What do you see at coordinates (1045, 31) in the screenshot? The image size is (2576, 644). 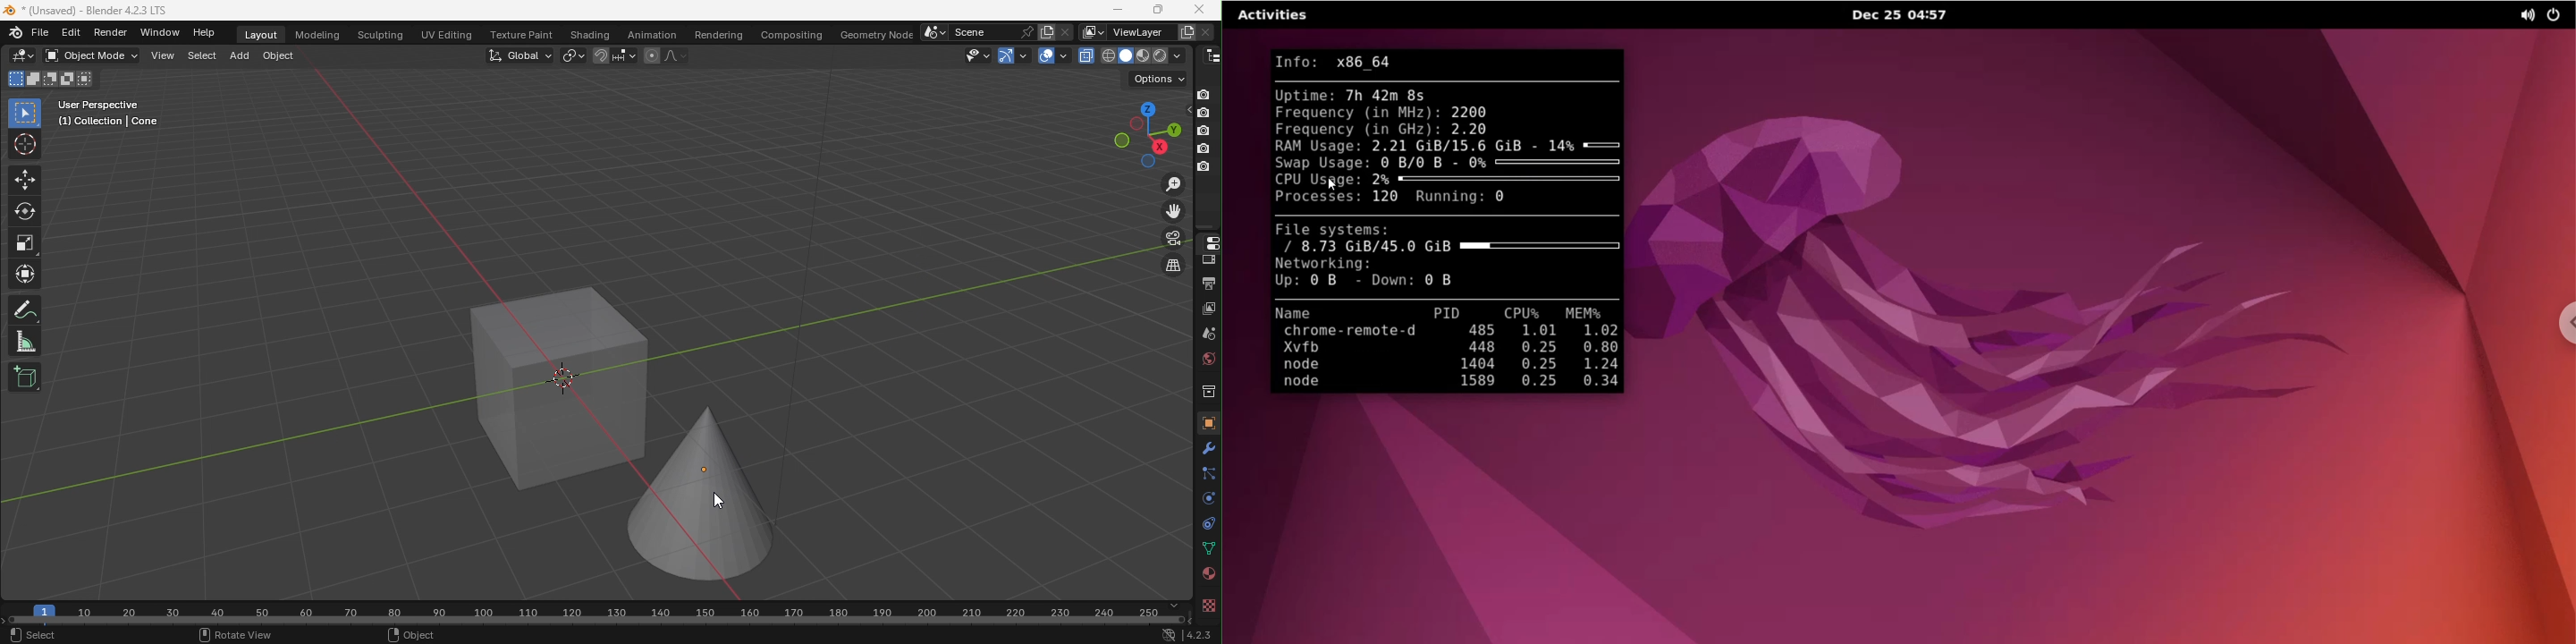 I see `New scene` at bounding box center [1045, 31].